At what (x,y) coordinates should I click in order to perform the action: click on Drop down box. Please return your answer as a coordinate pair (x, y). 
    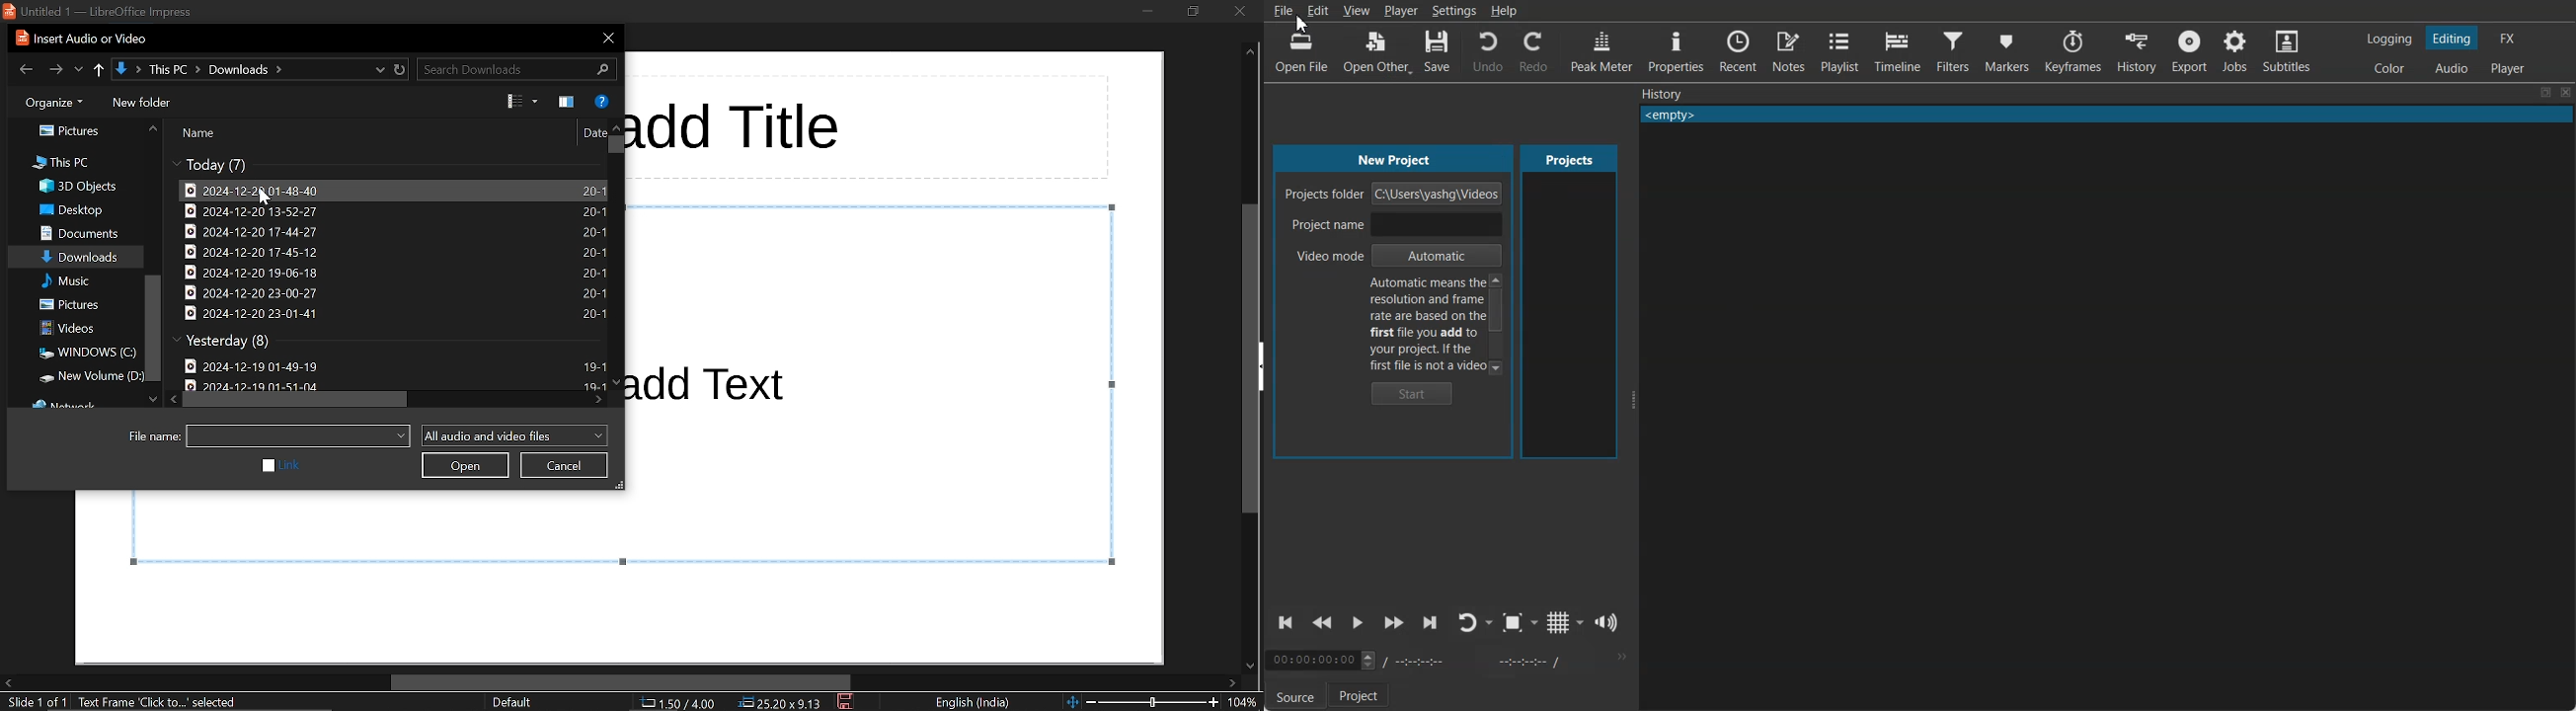
    Looking at the image, I should click on (1535, 623).